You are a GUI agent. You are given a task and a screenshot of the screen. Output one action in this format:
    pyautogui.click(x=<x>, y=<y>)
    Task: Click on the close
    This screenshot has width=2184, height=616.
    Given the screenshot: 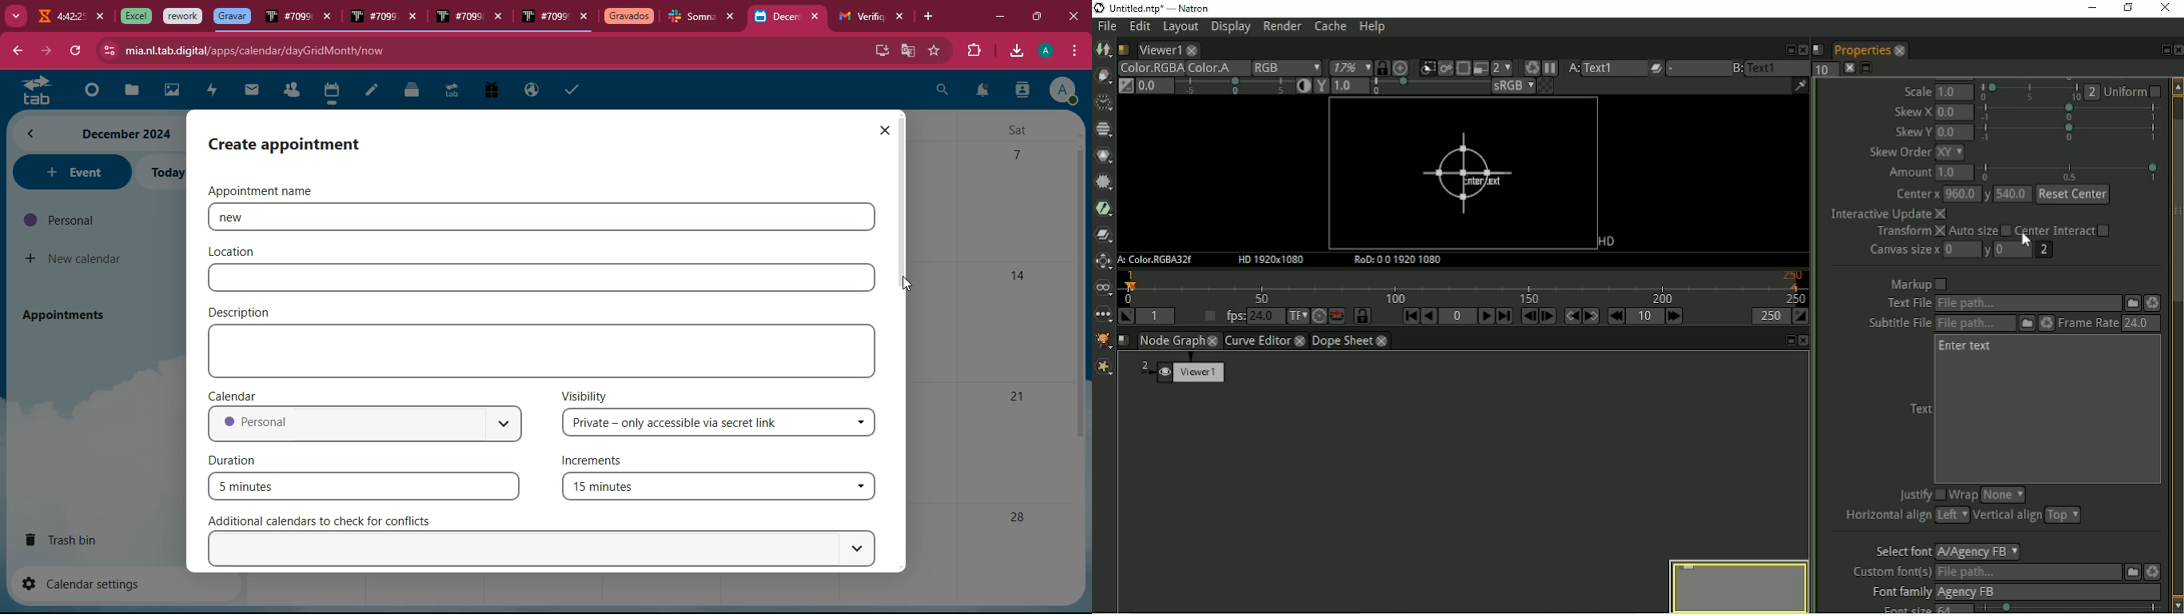 What is the action you would take?
    pyautogui.click(x=102, y=17)
    